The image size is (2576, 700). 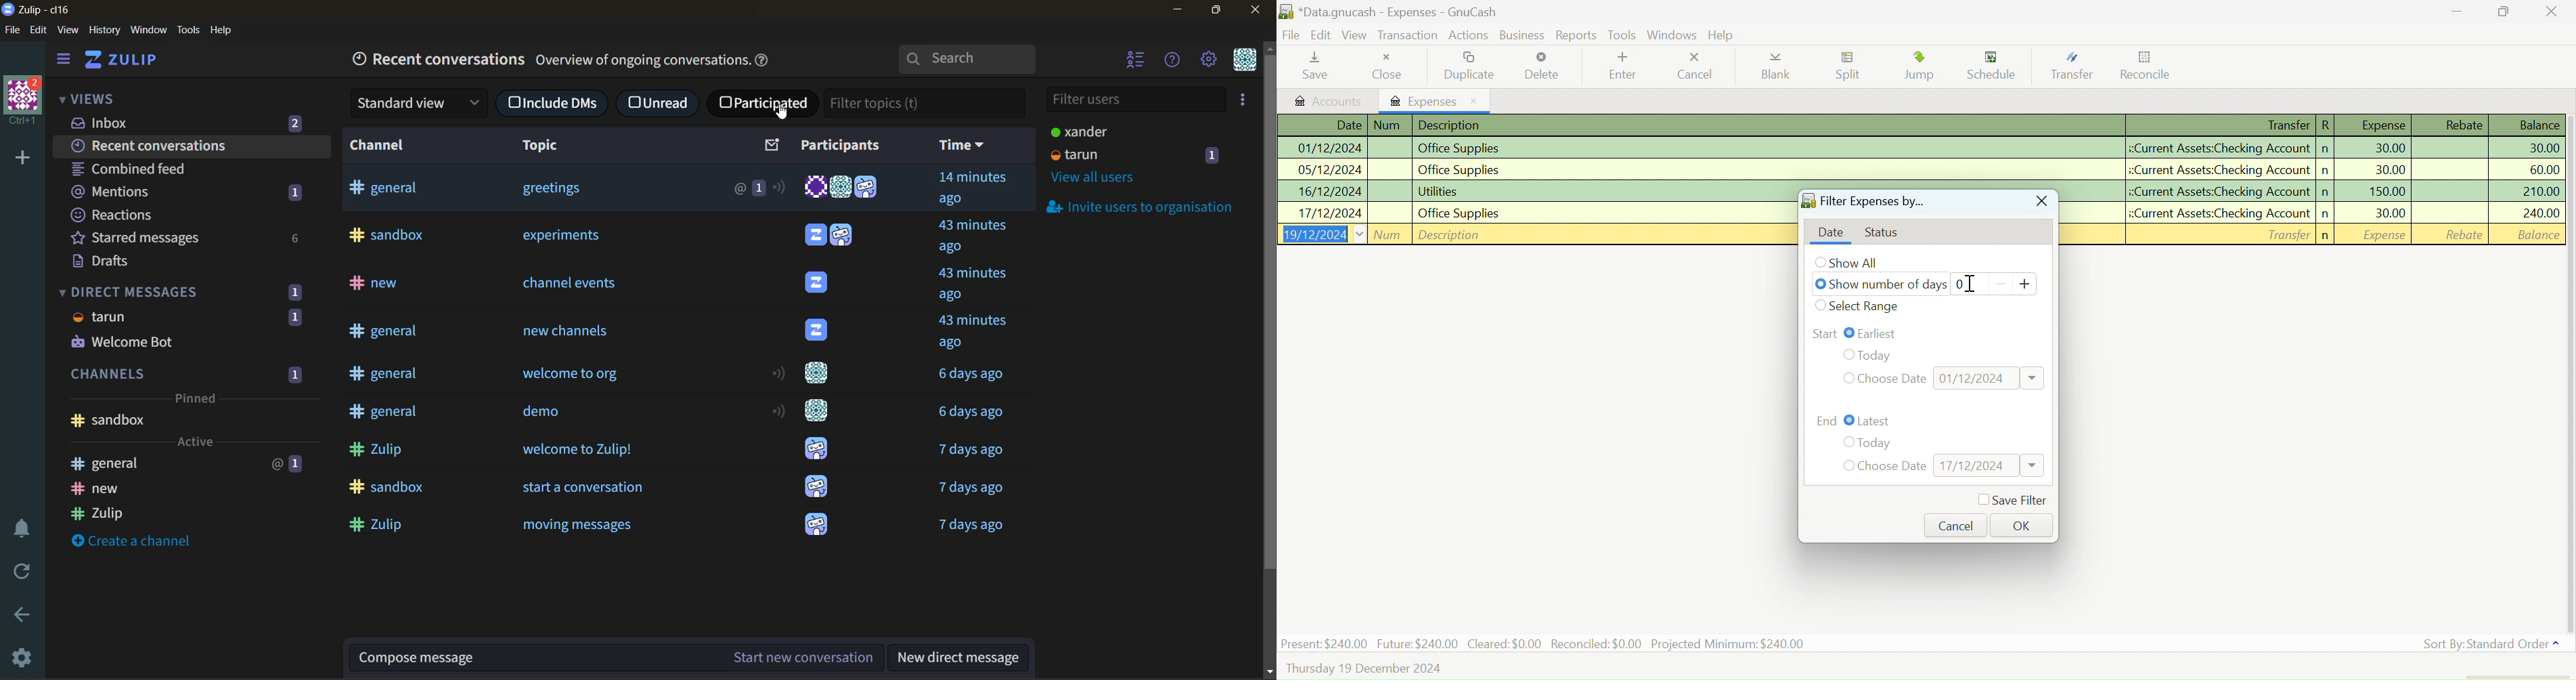 What do you see at coordinates (2552, 11) in the screenshot?
I see `Close Window` at bounding box center [2552, 11].